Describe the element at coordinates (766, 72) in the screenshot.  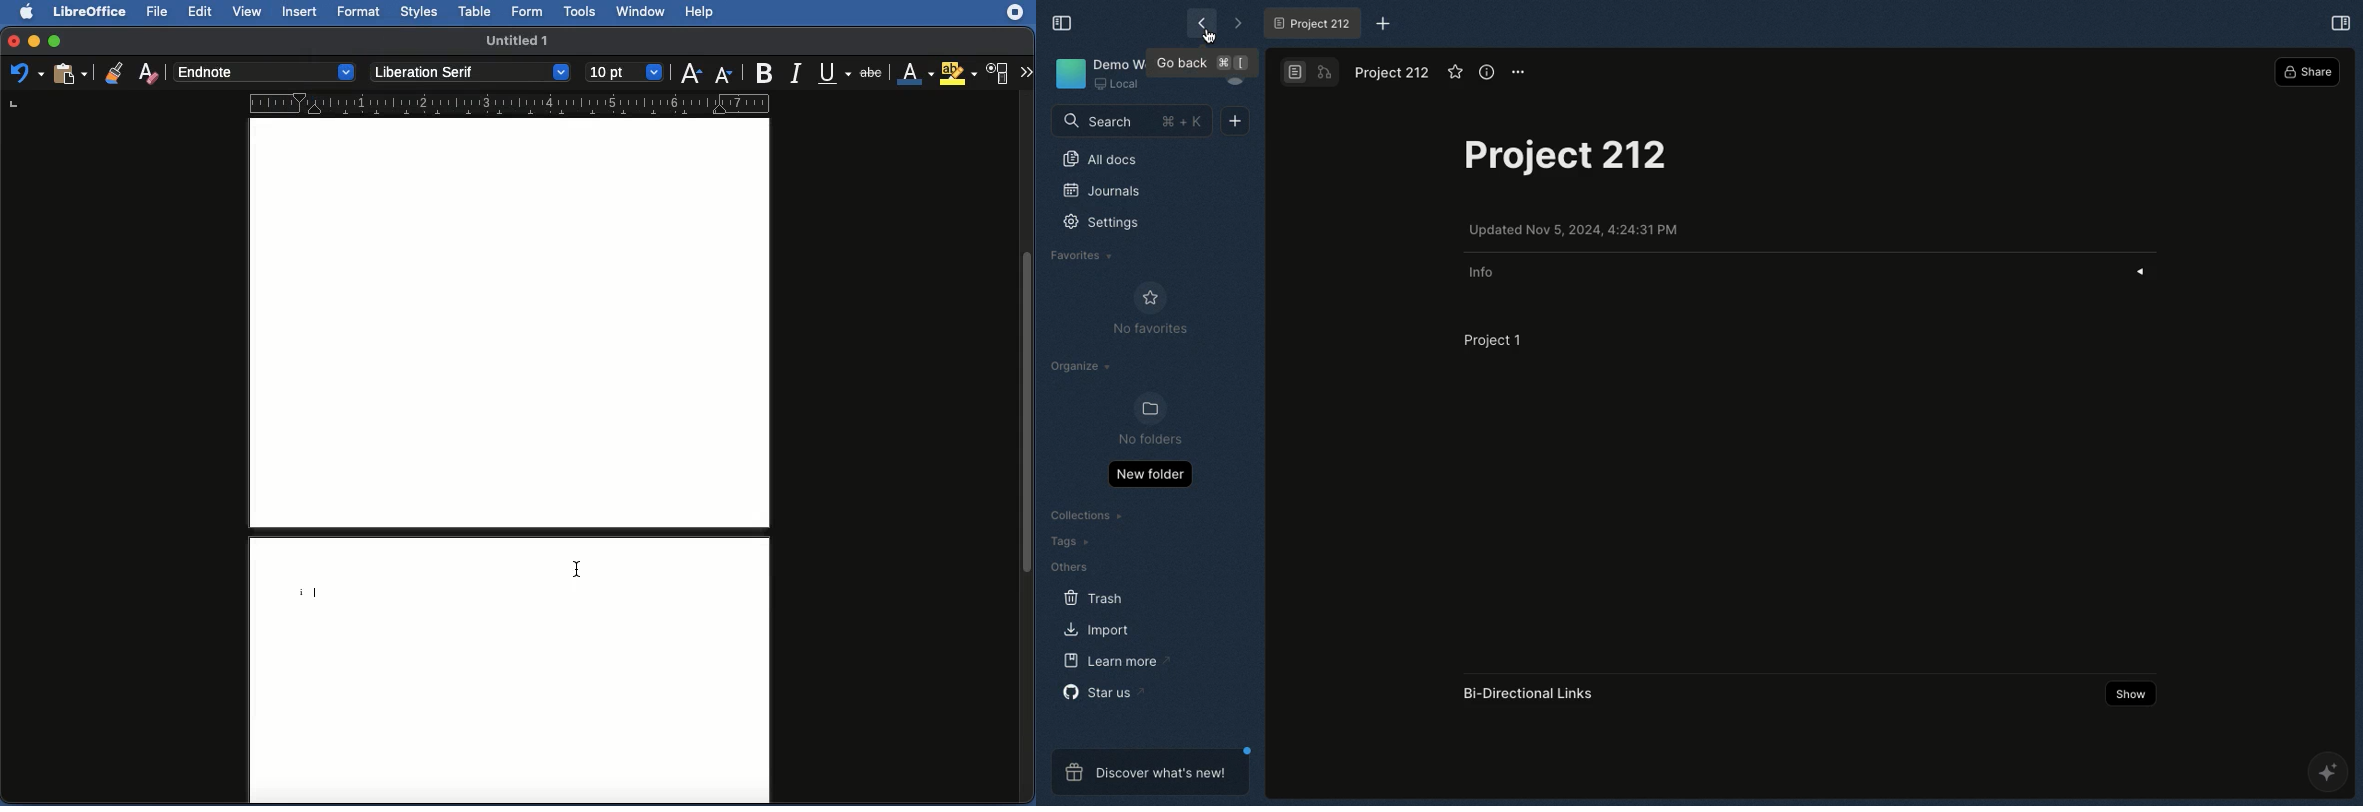
I see `Bold` at that location.